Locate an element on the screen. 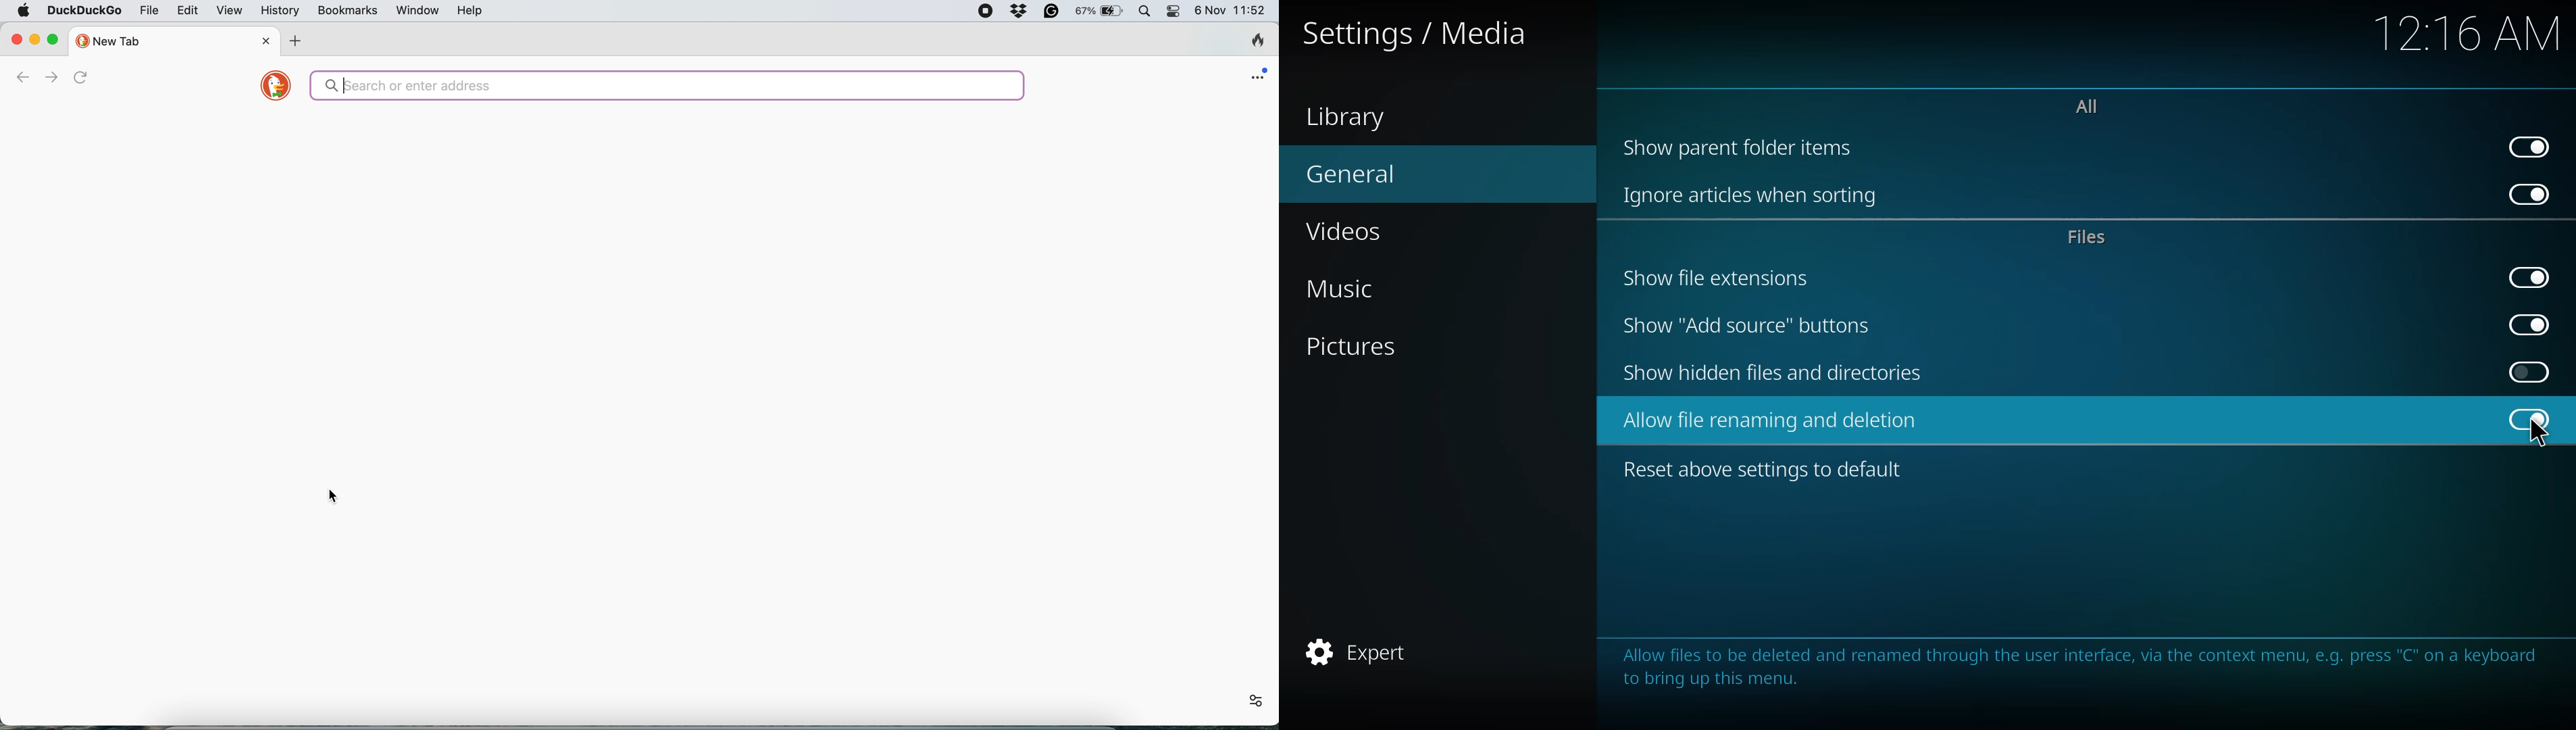 This screenshot has height=756, width=2576. allow file renaming and deletion is located at coordinates (1773, 421).